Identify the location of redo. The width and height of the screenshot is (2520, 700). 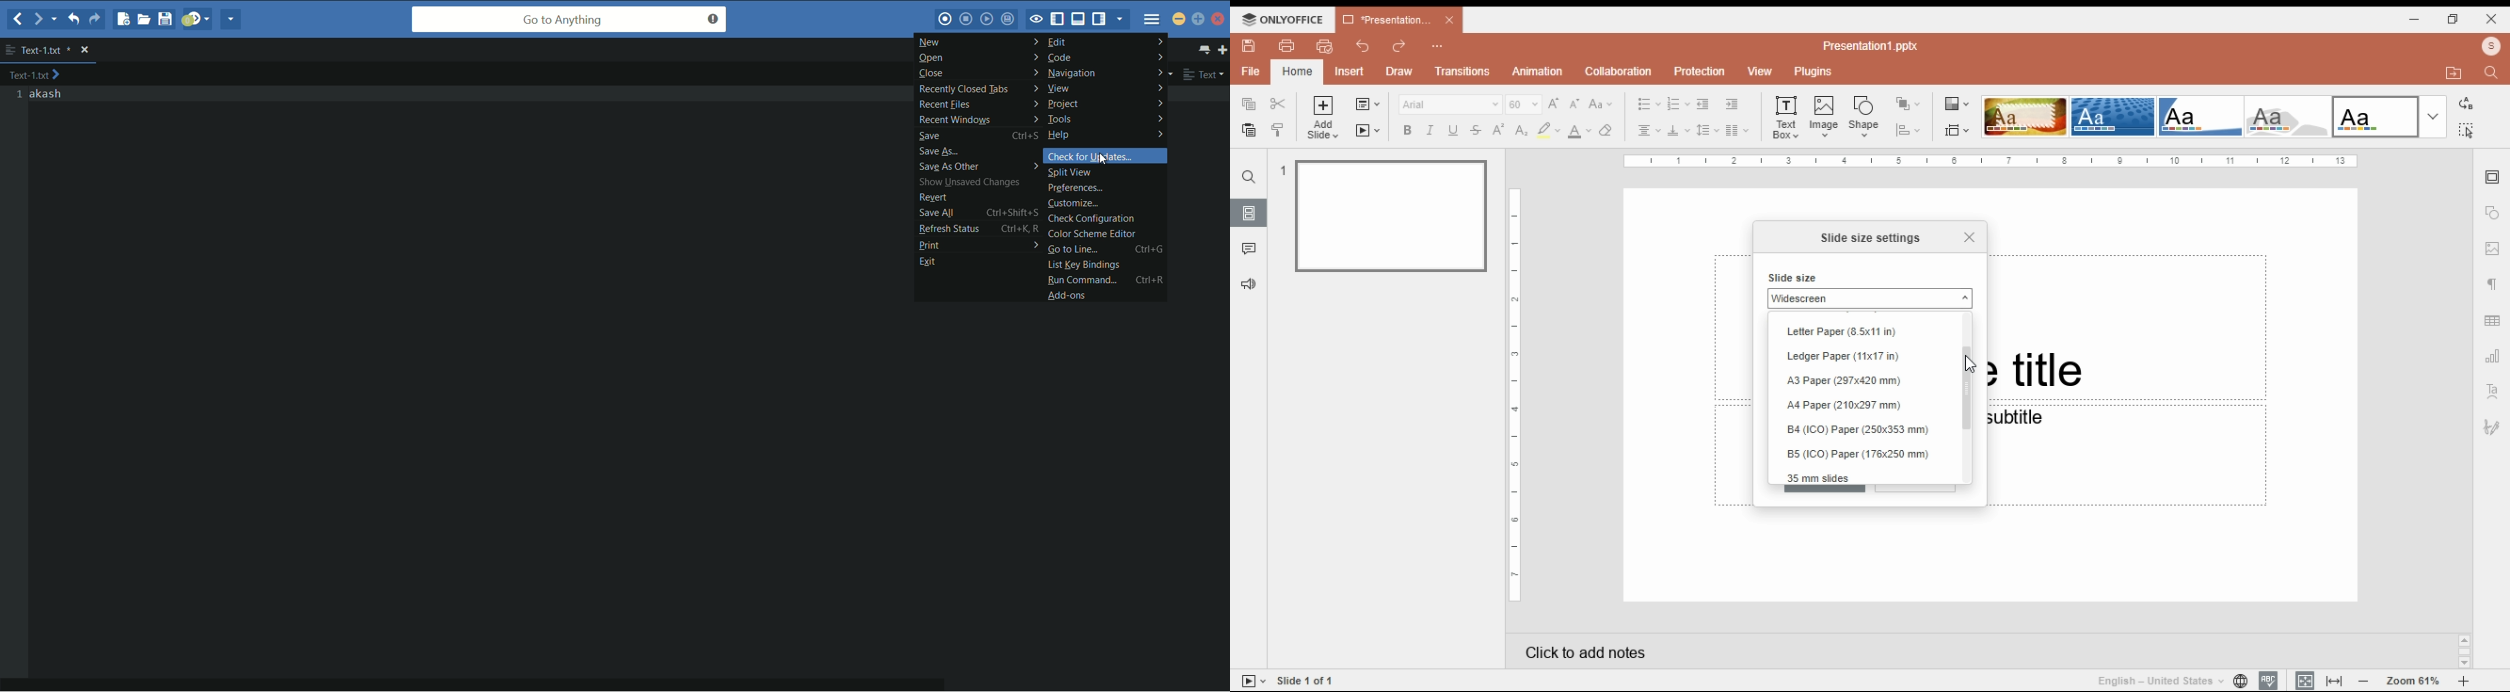
(1400, 47).